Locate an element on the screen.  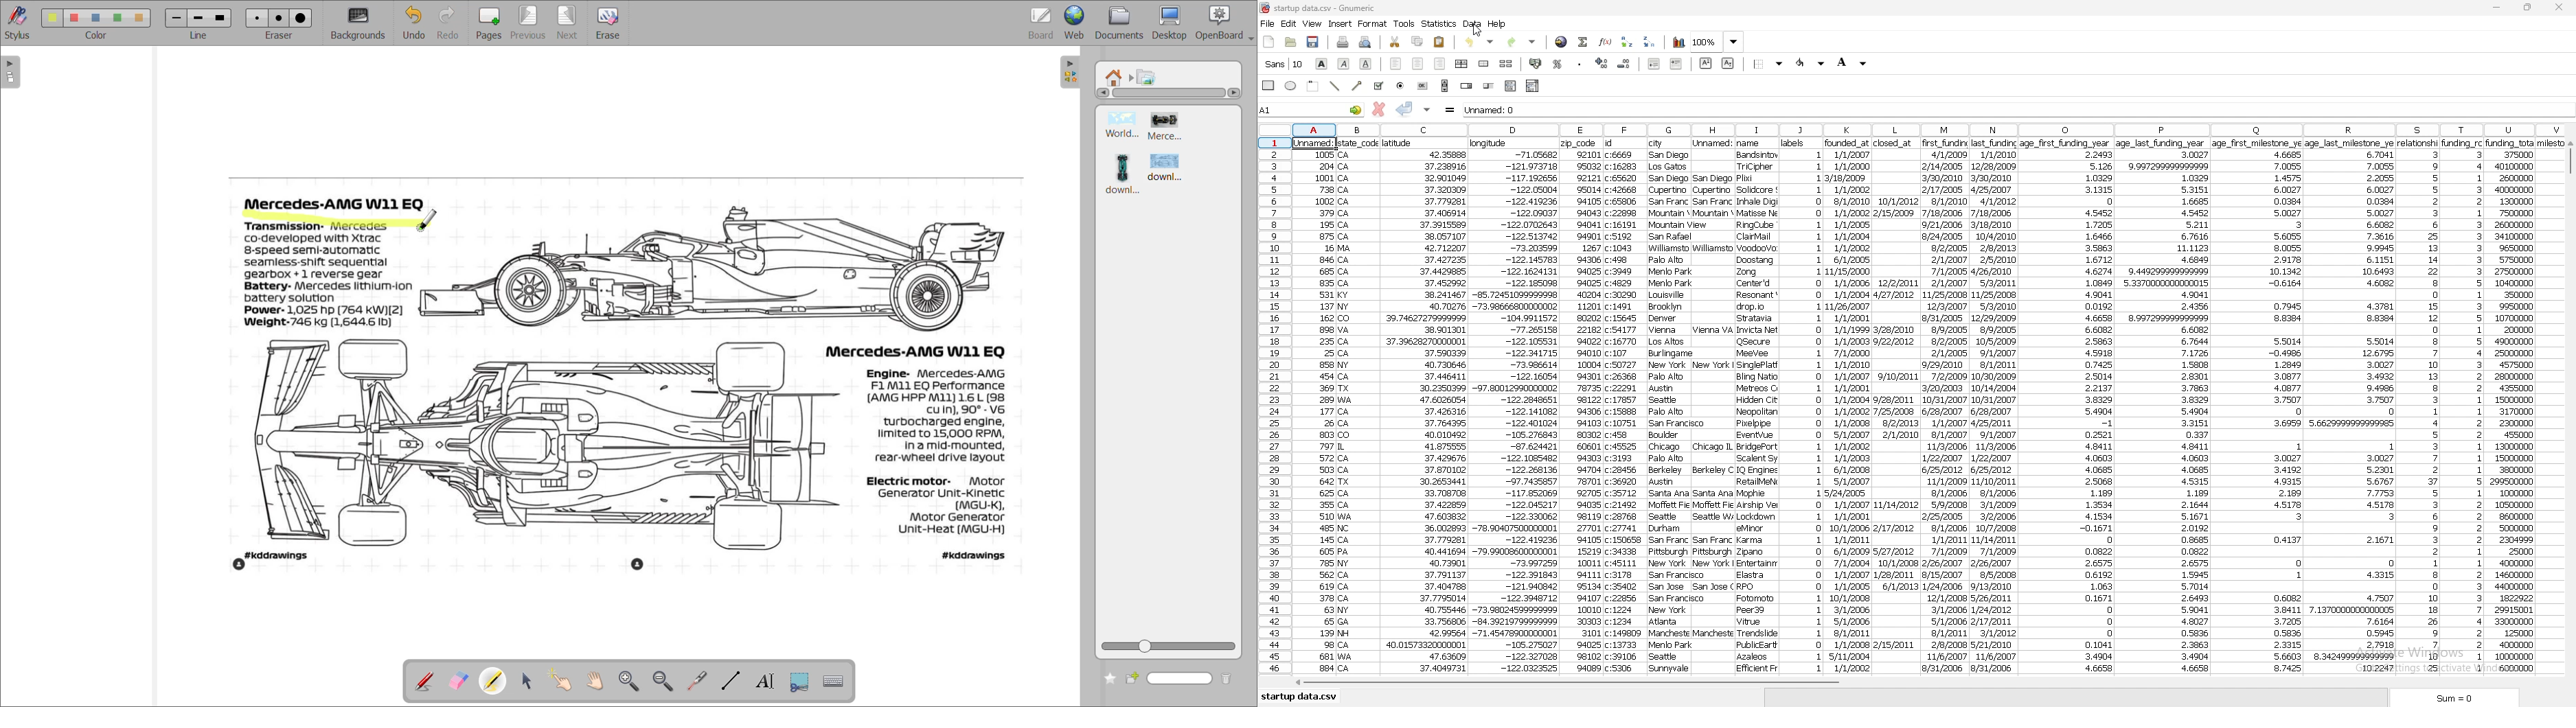
pages is located at coordinates (491, 21).